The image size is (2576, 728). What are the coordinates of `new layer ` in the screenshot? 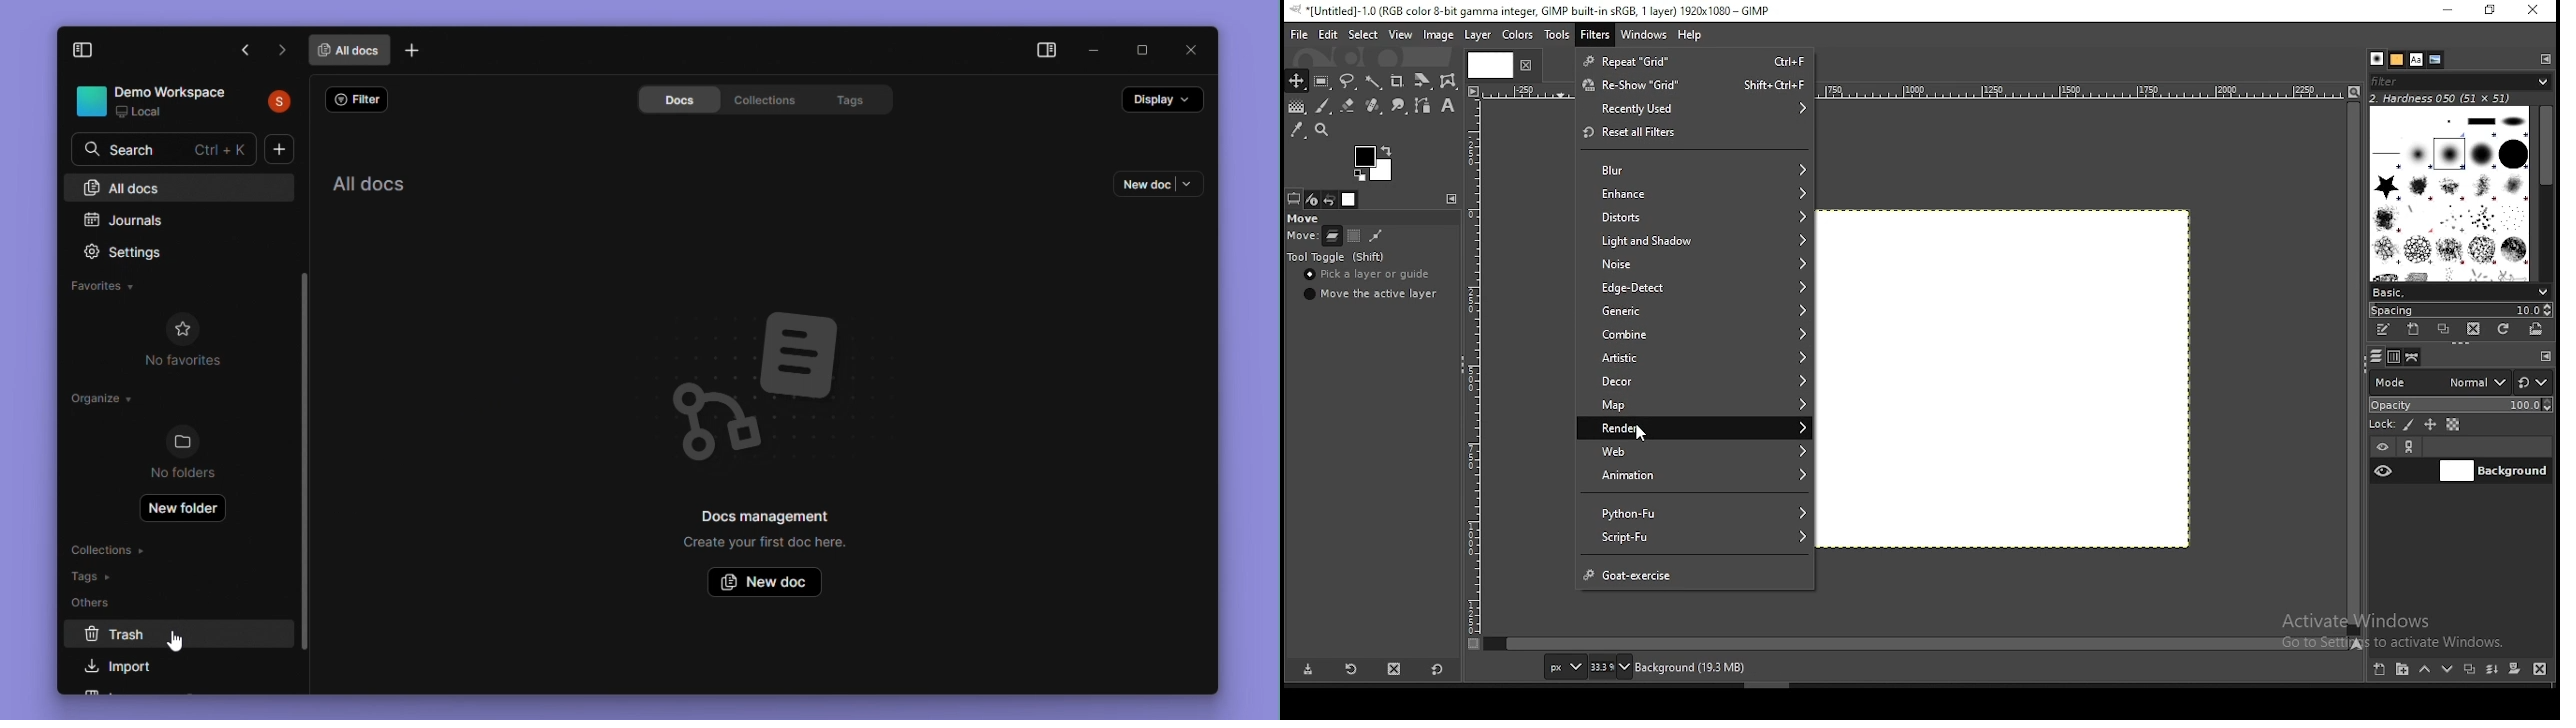 It's located at (2381, 670).